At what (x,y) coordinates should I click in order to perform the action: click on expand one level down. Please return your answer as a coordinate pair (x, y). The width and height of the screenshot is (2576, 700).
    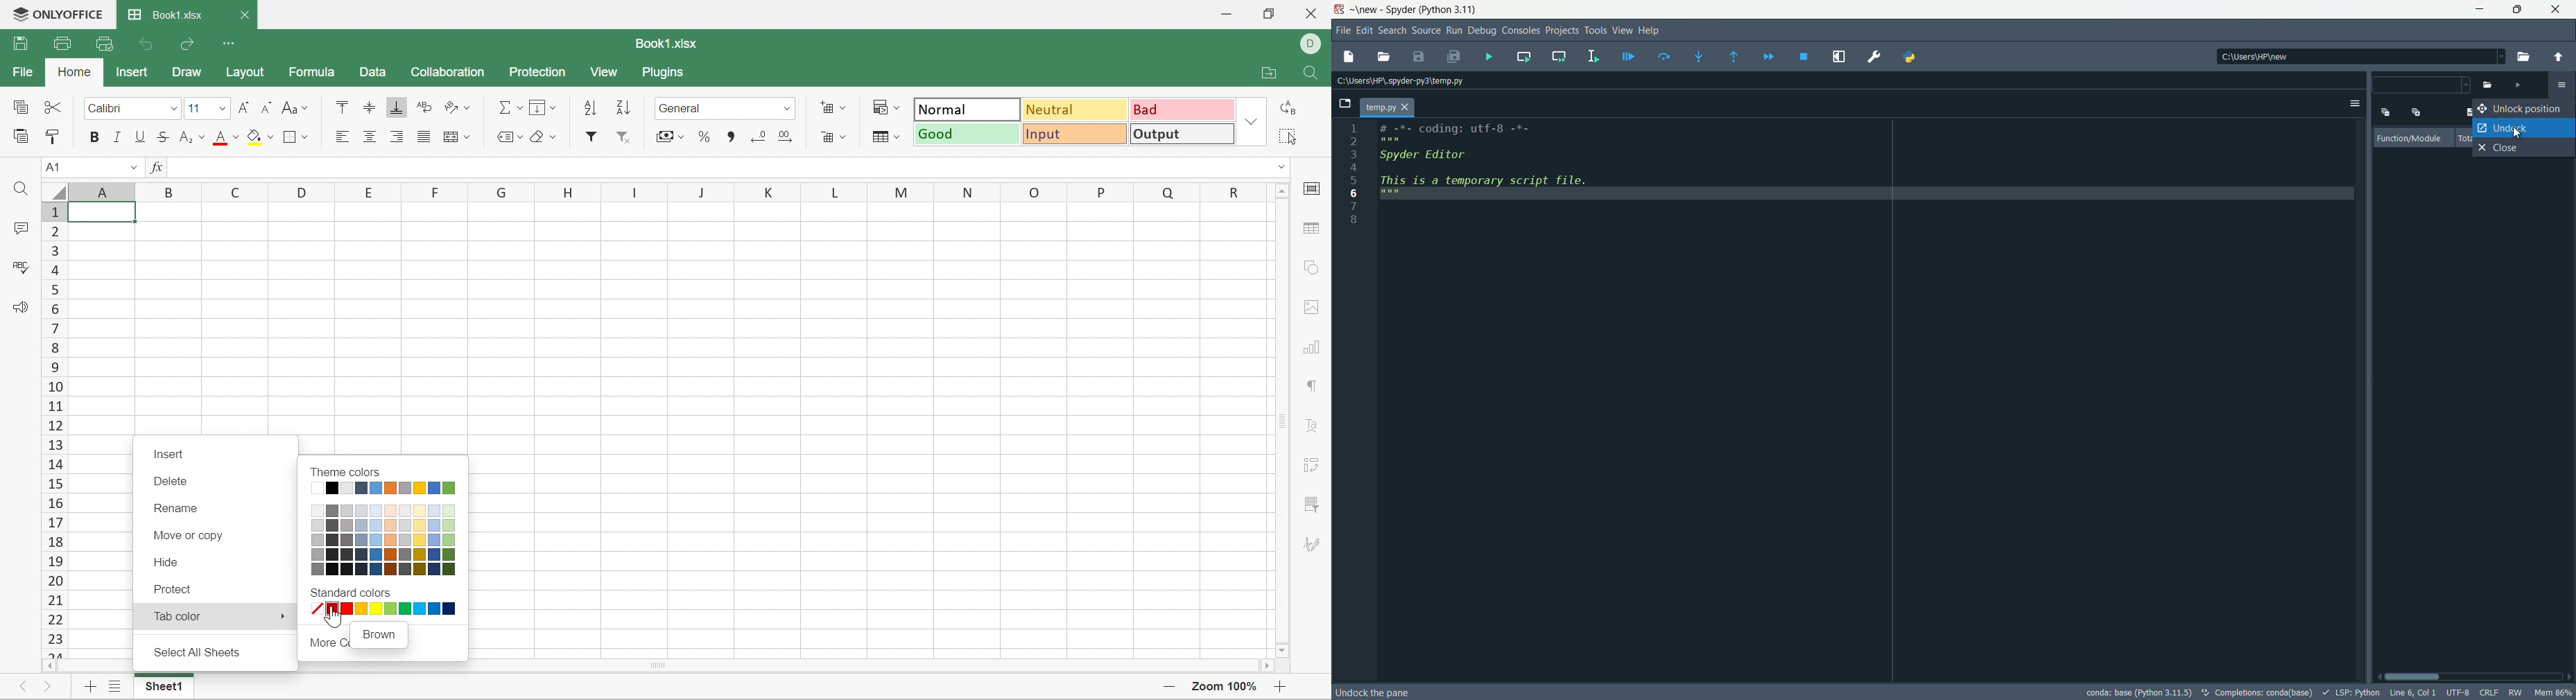
    Looking at the image, I should click on (2416, 112).